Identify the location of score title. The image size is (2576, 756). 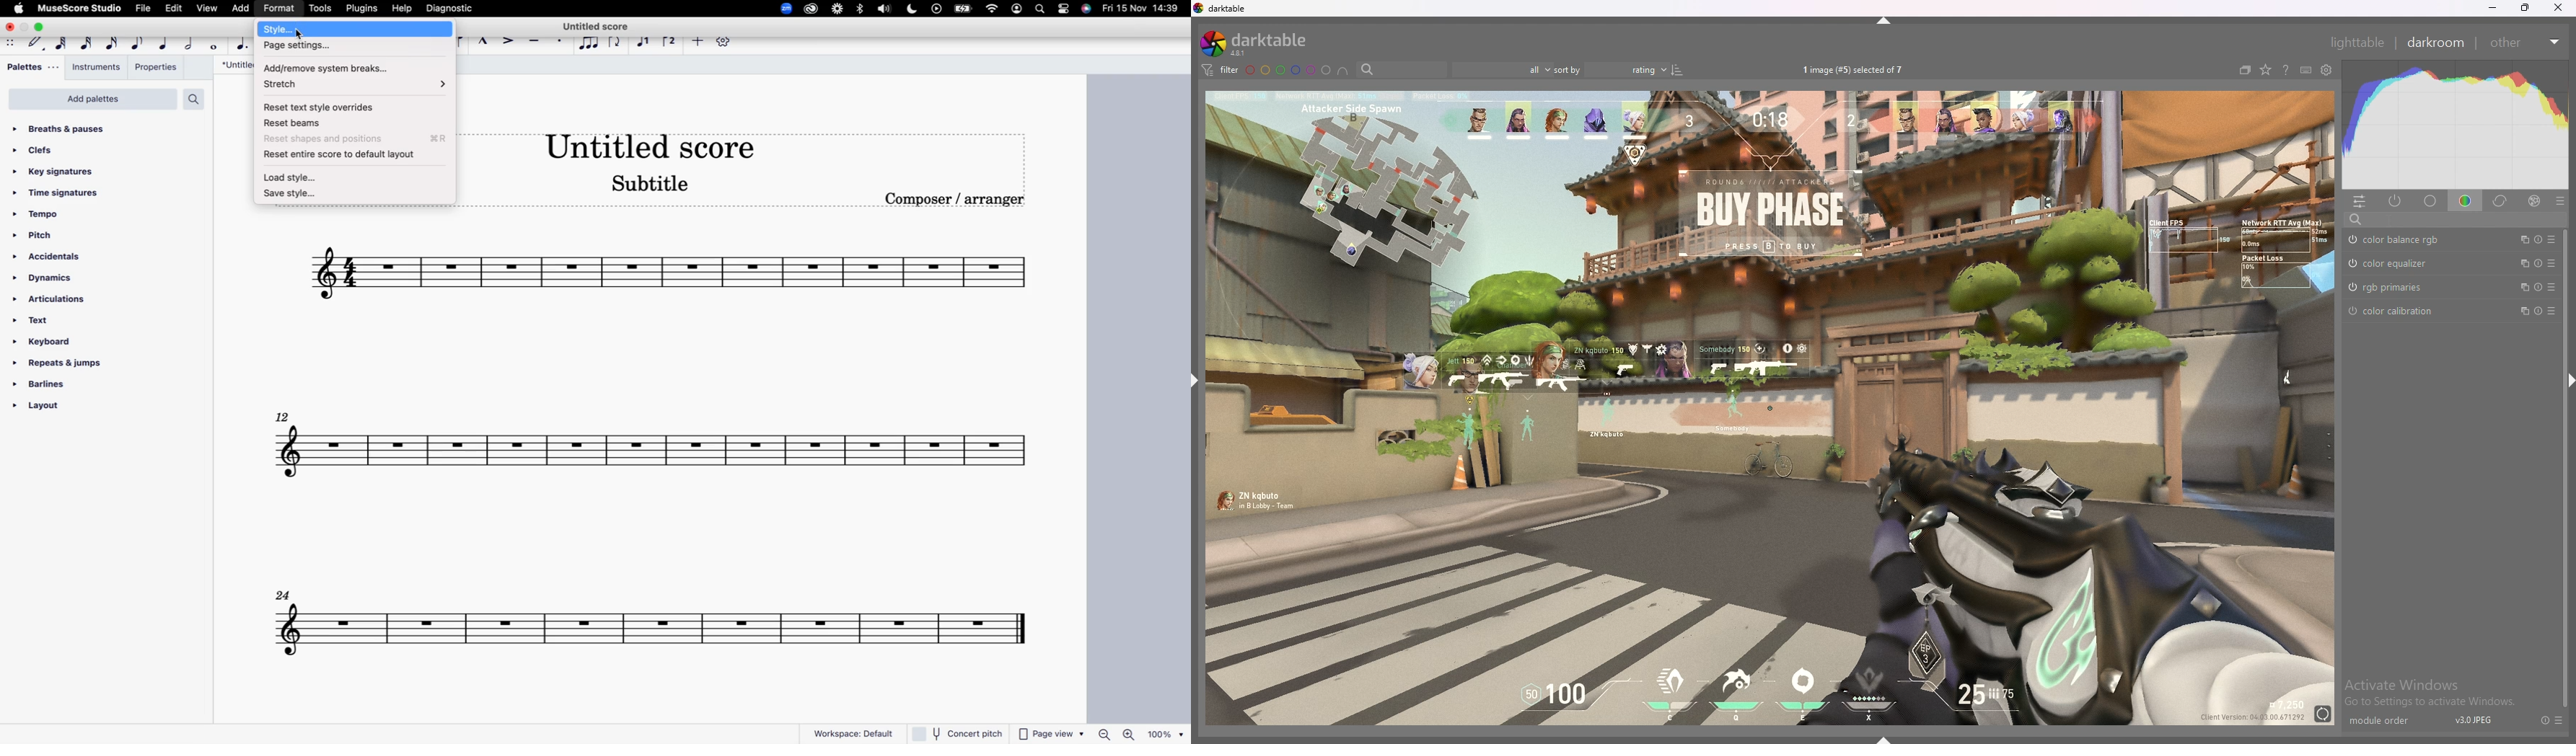
(235, 63).